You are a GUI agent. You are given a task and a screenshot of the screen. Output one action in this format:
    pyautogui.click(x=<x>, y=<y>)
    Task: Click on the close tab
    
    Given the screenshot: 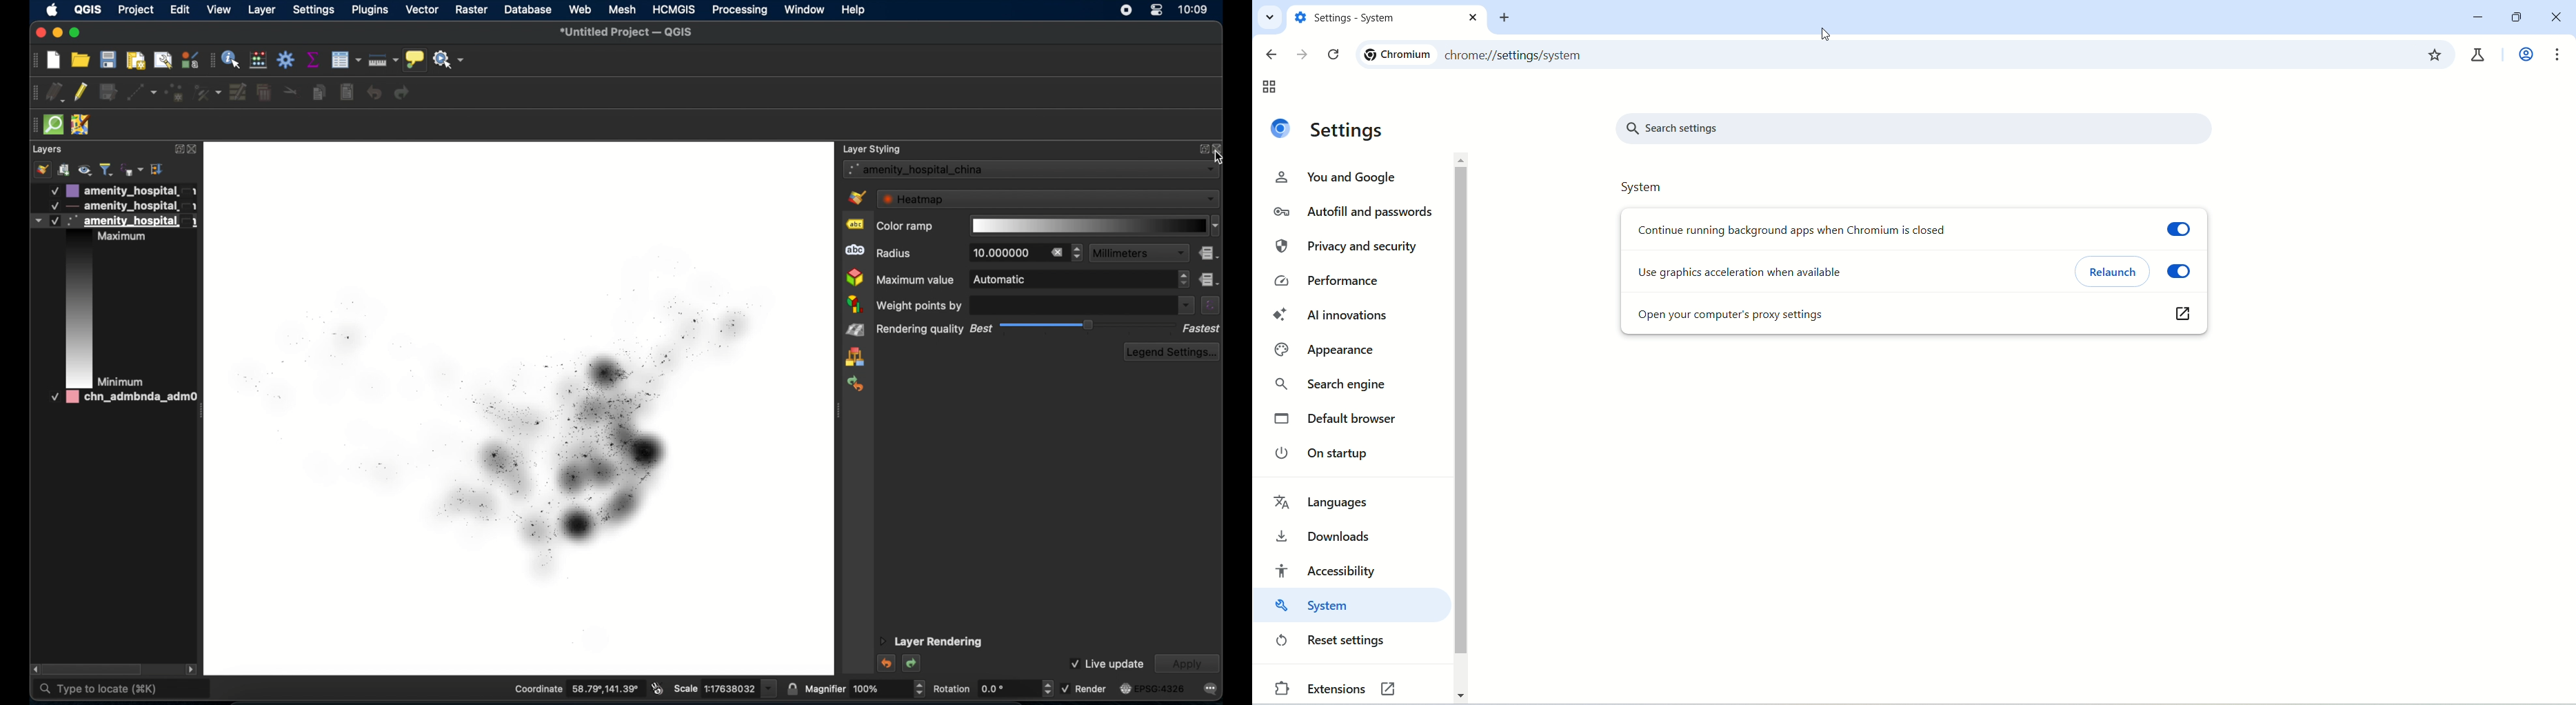 What is the action you would take?
    pyautogui.click(x=1475, y=17)
    